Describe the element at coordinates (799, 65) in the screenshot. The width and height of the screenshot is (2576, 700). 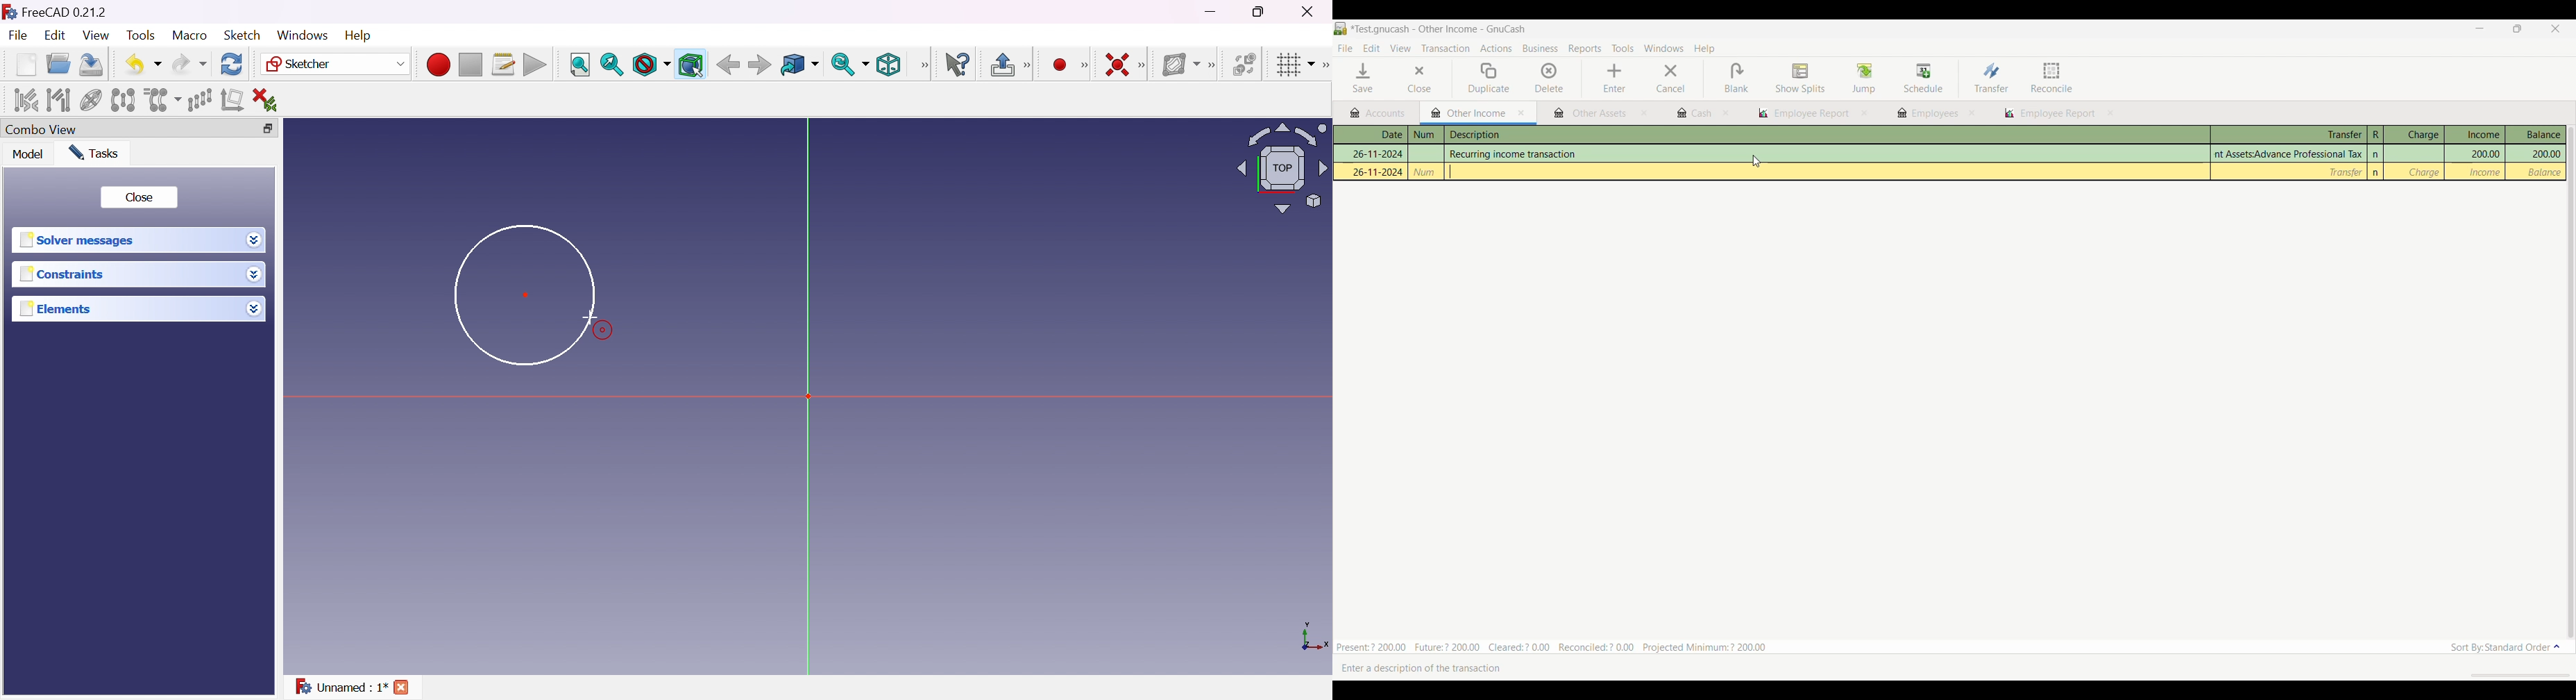
I see `Go to linked object` at that location.